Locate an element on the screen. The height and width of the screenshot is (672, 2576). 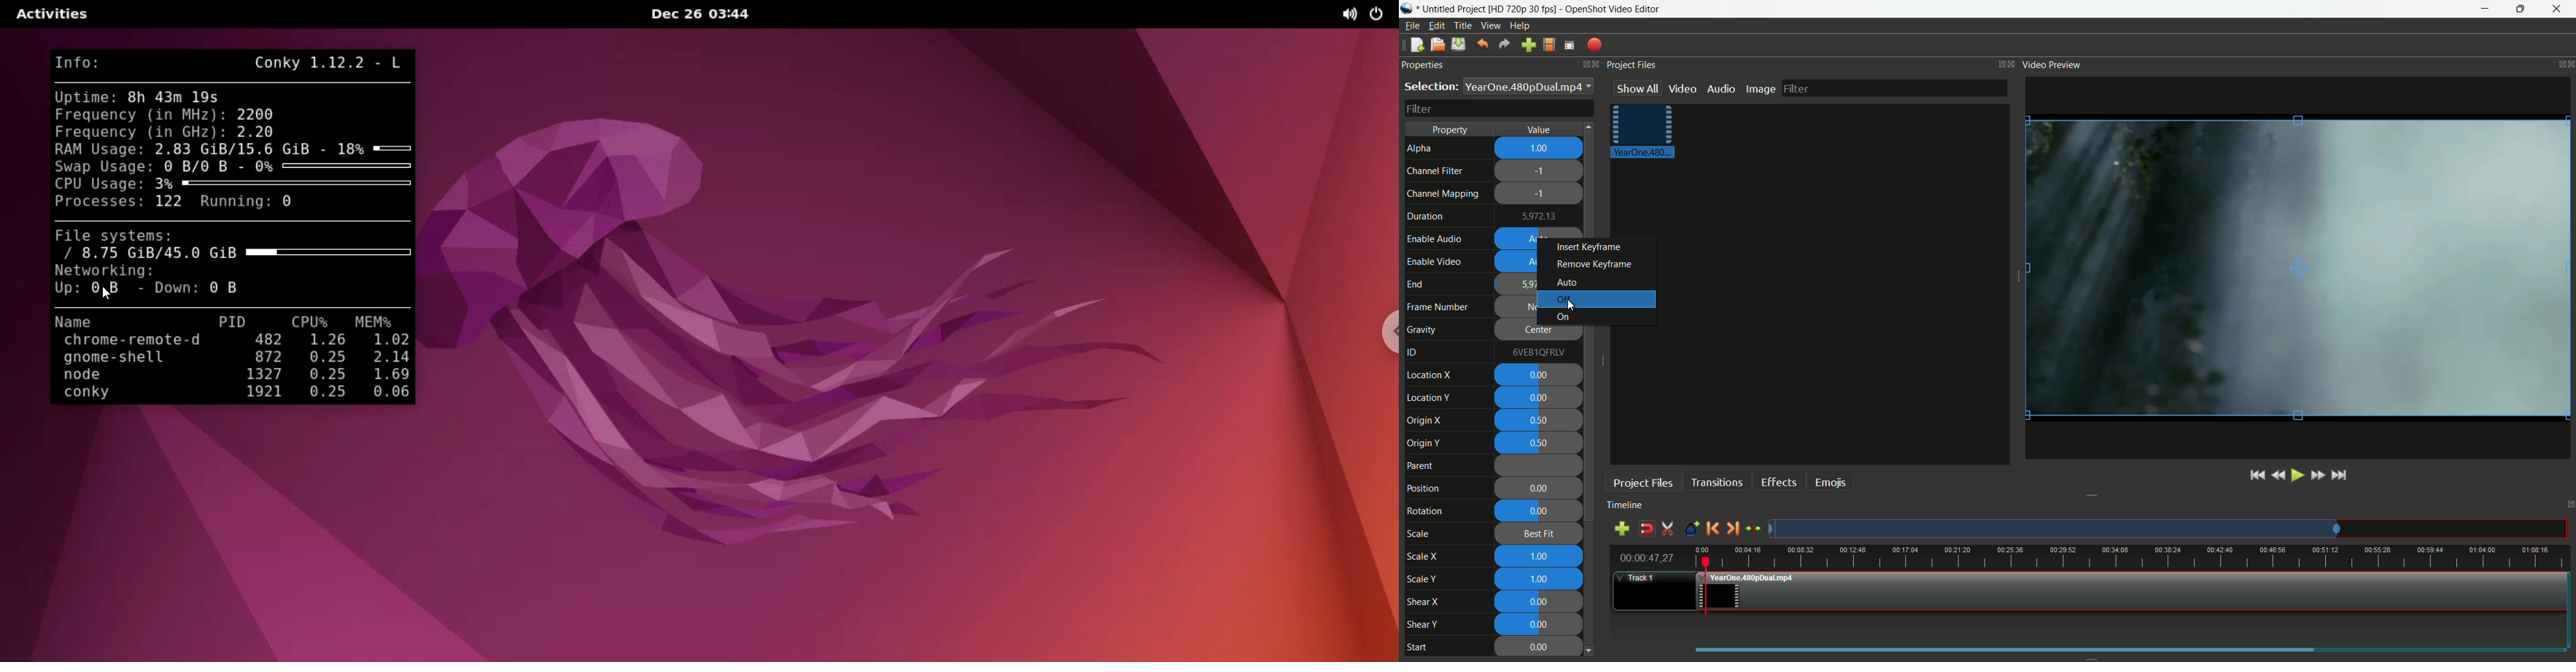
alpha is located at coordinates (1422, 148).